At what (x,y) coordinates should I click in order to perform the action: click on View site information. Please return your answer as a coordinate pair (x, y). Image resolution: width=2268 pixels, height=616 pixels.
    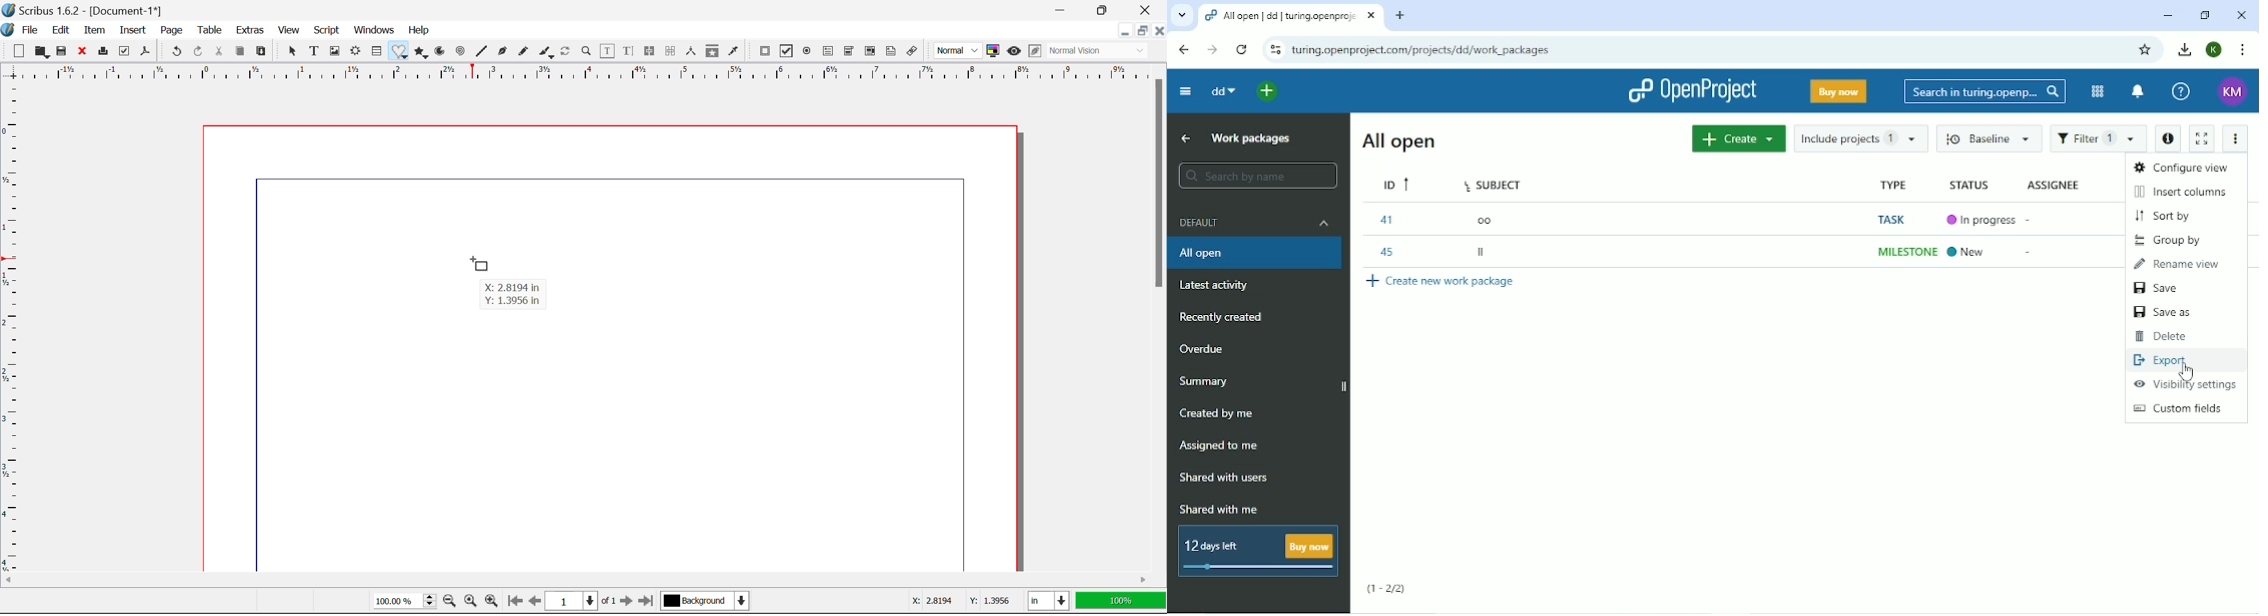
    Looking at the image, I should click on (1275, 49).